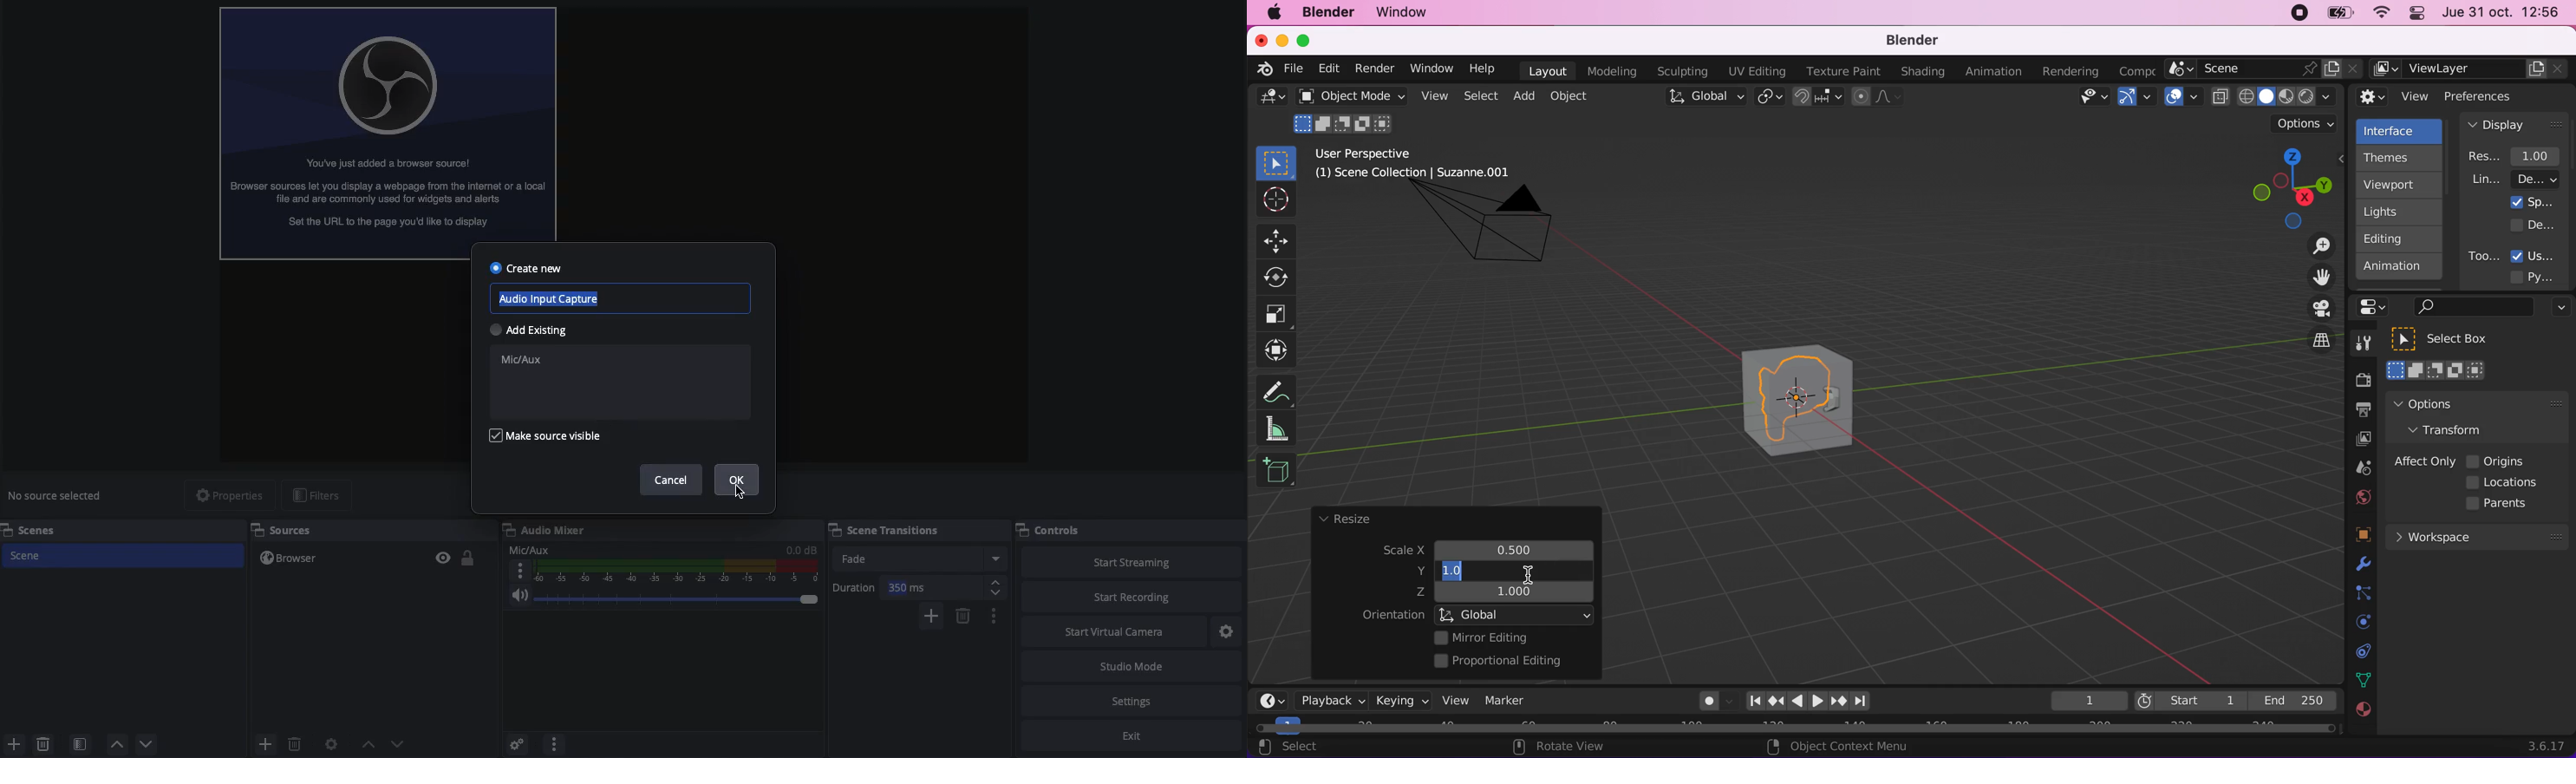 This screenshot has width=2576, height=784. What do you see at coordinates (531, 330) in the screenshot?
I see `Add existing` at bounding box center [531, 330].